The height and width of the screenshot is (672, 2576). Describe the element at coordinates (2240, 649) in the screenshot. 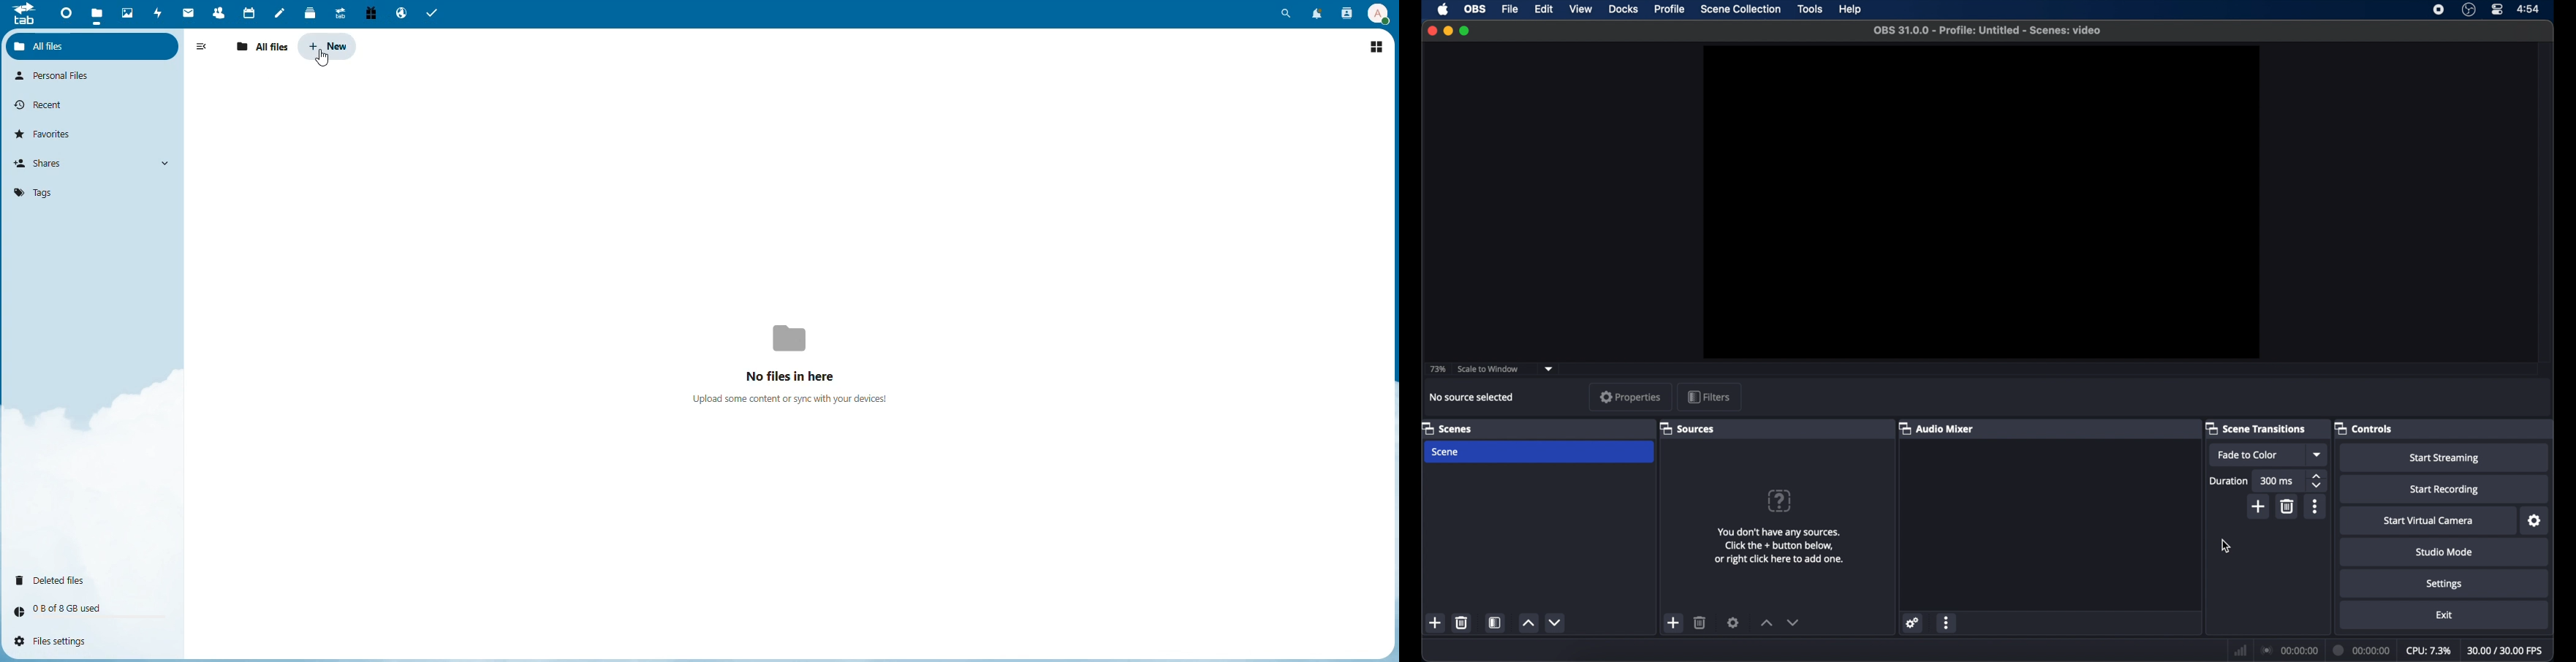

I see `network` at that location.